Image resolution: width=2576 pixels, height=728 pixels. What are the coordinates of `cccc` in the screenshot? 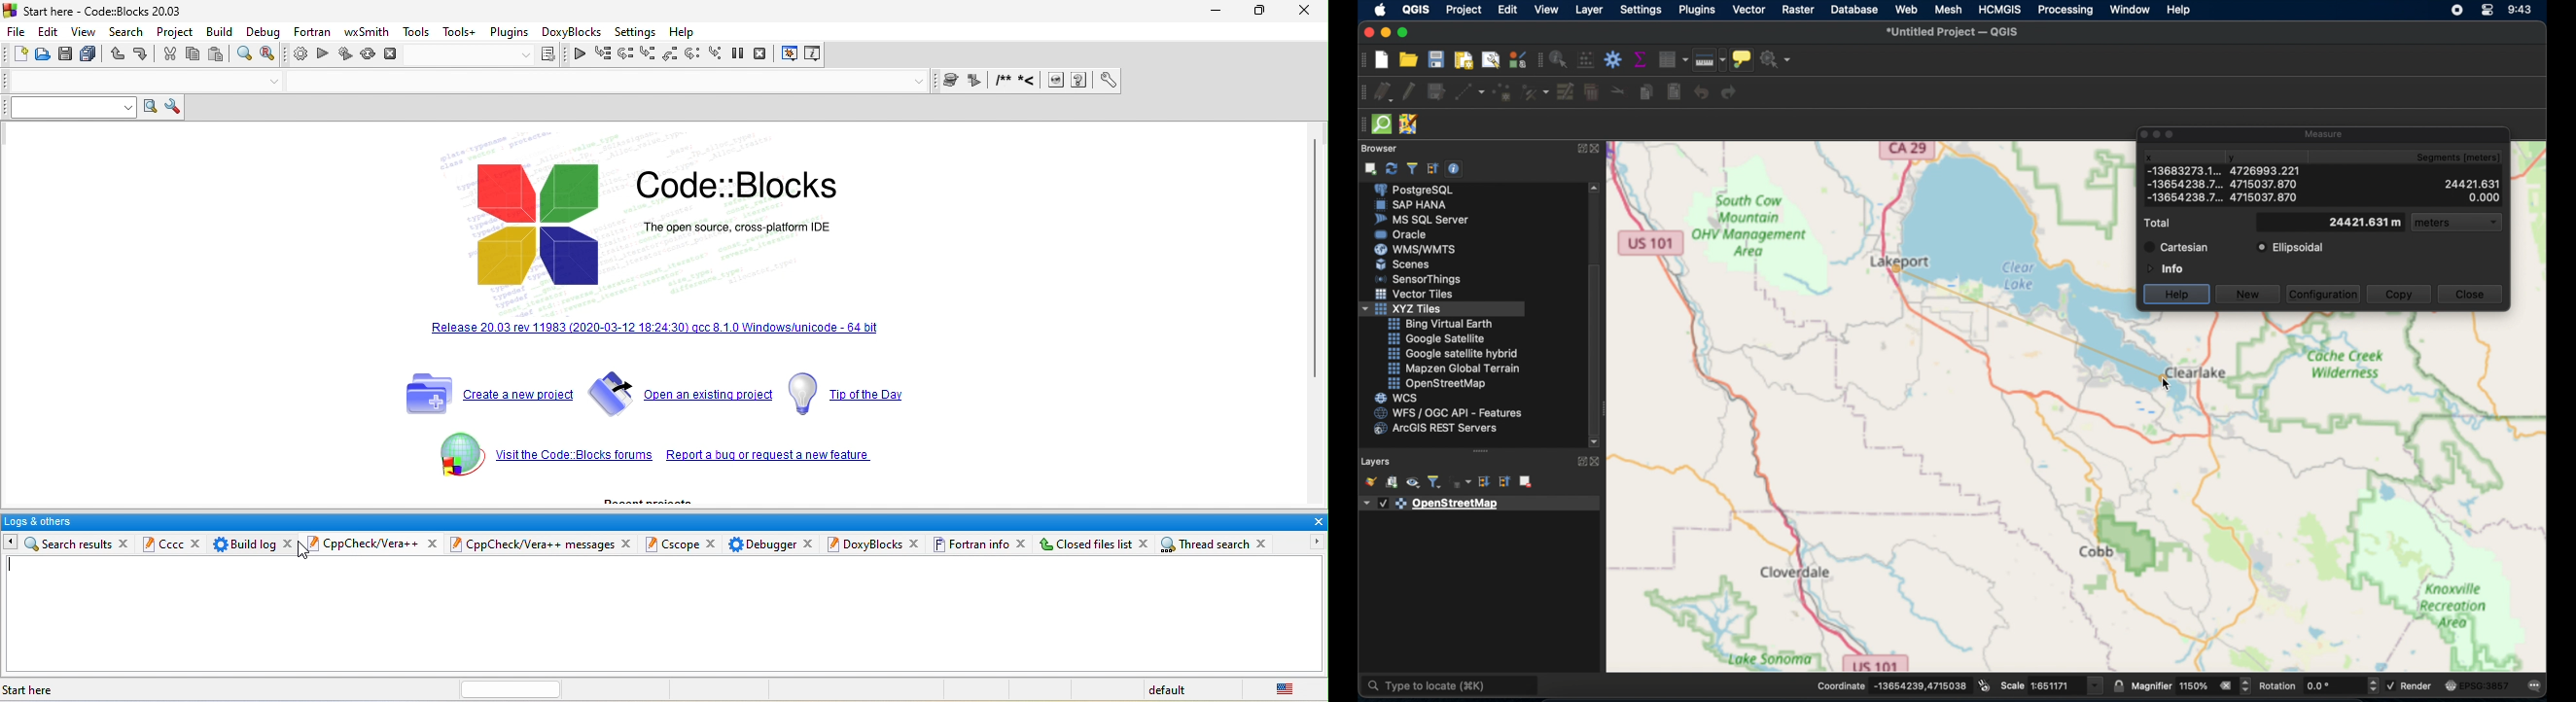 It's located at (95, 544).